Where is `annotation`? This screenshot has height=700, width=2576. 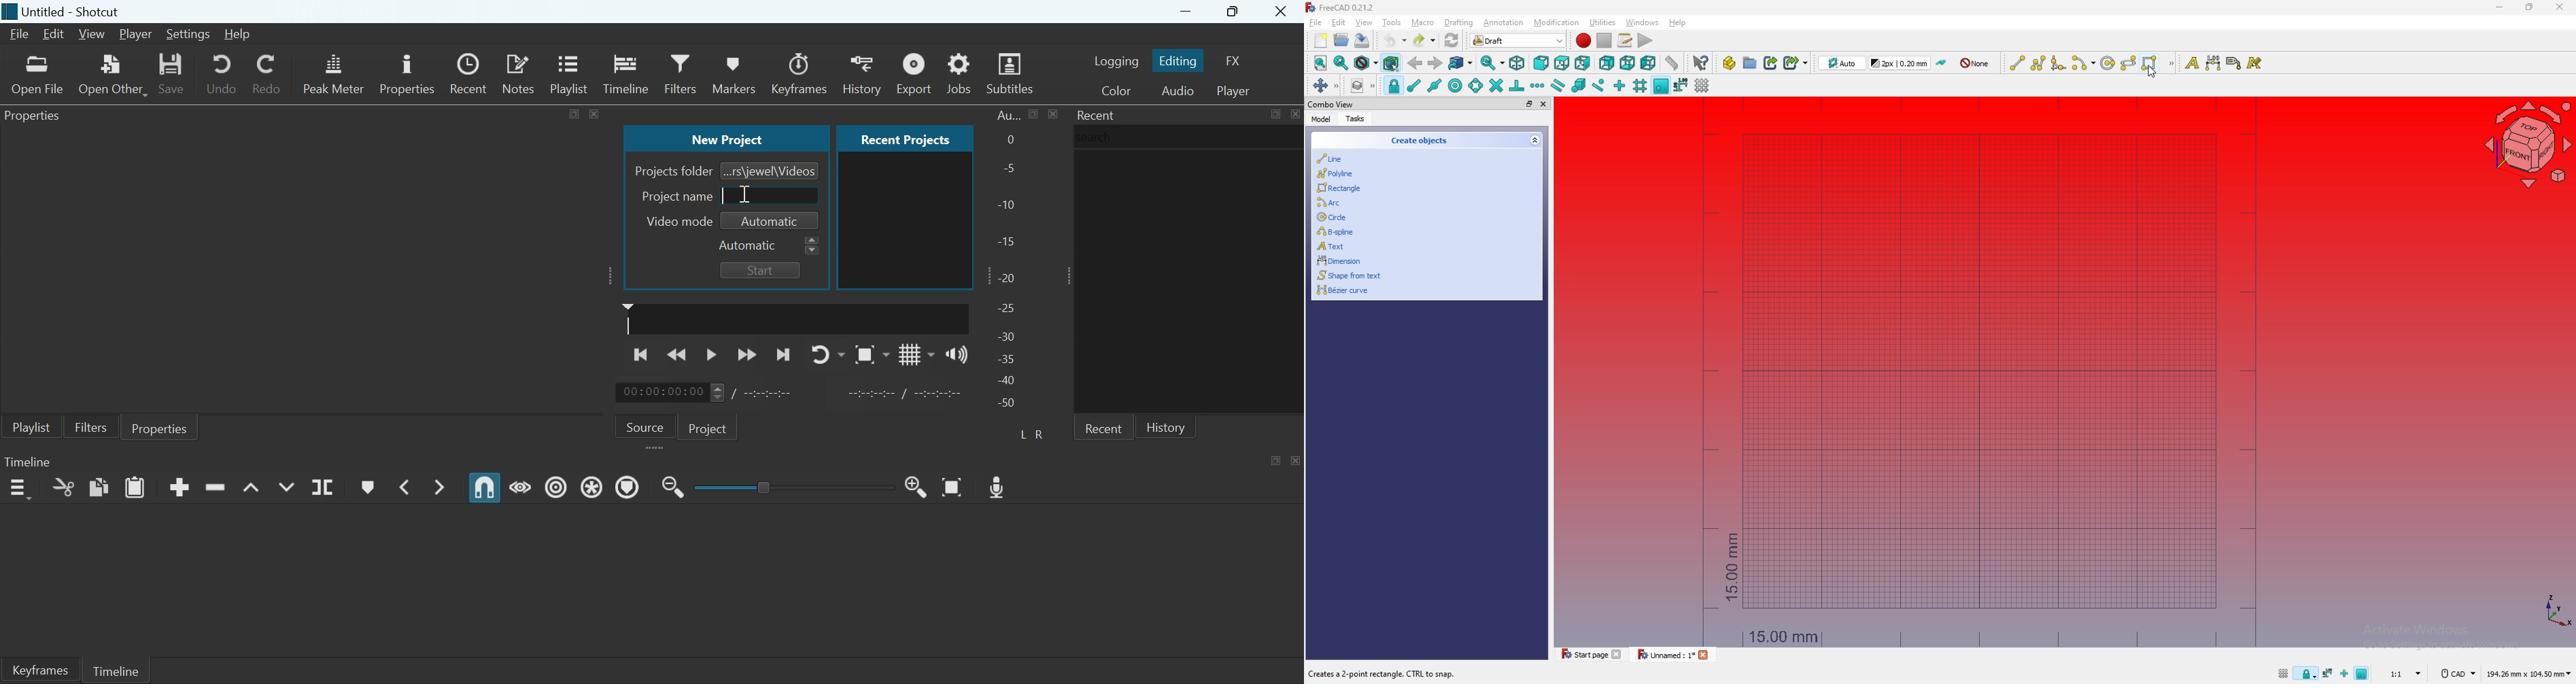 annotation is located at coordinates (1504, 23).